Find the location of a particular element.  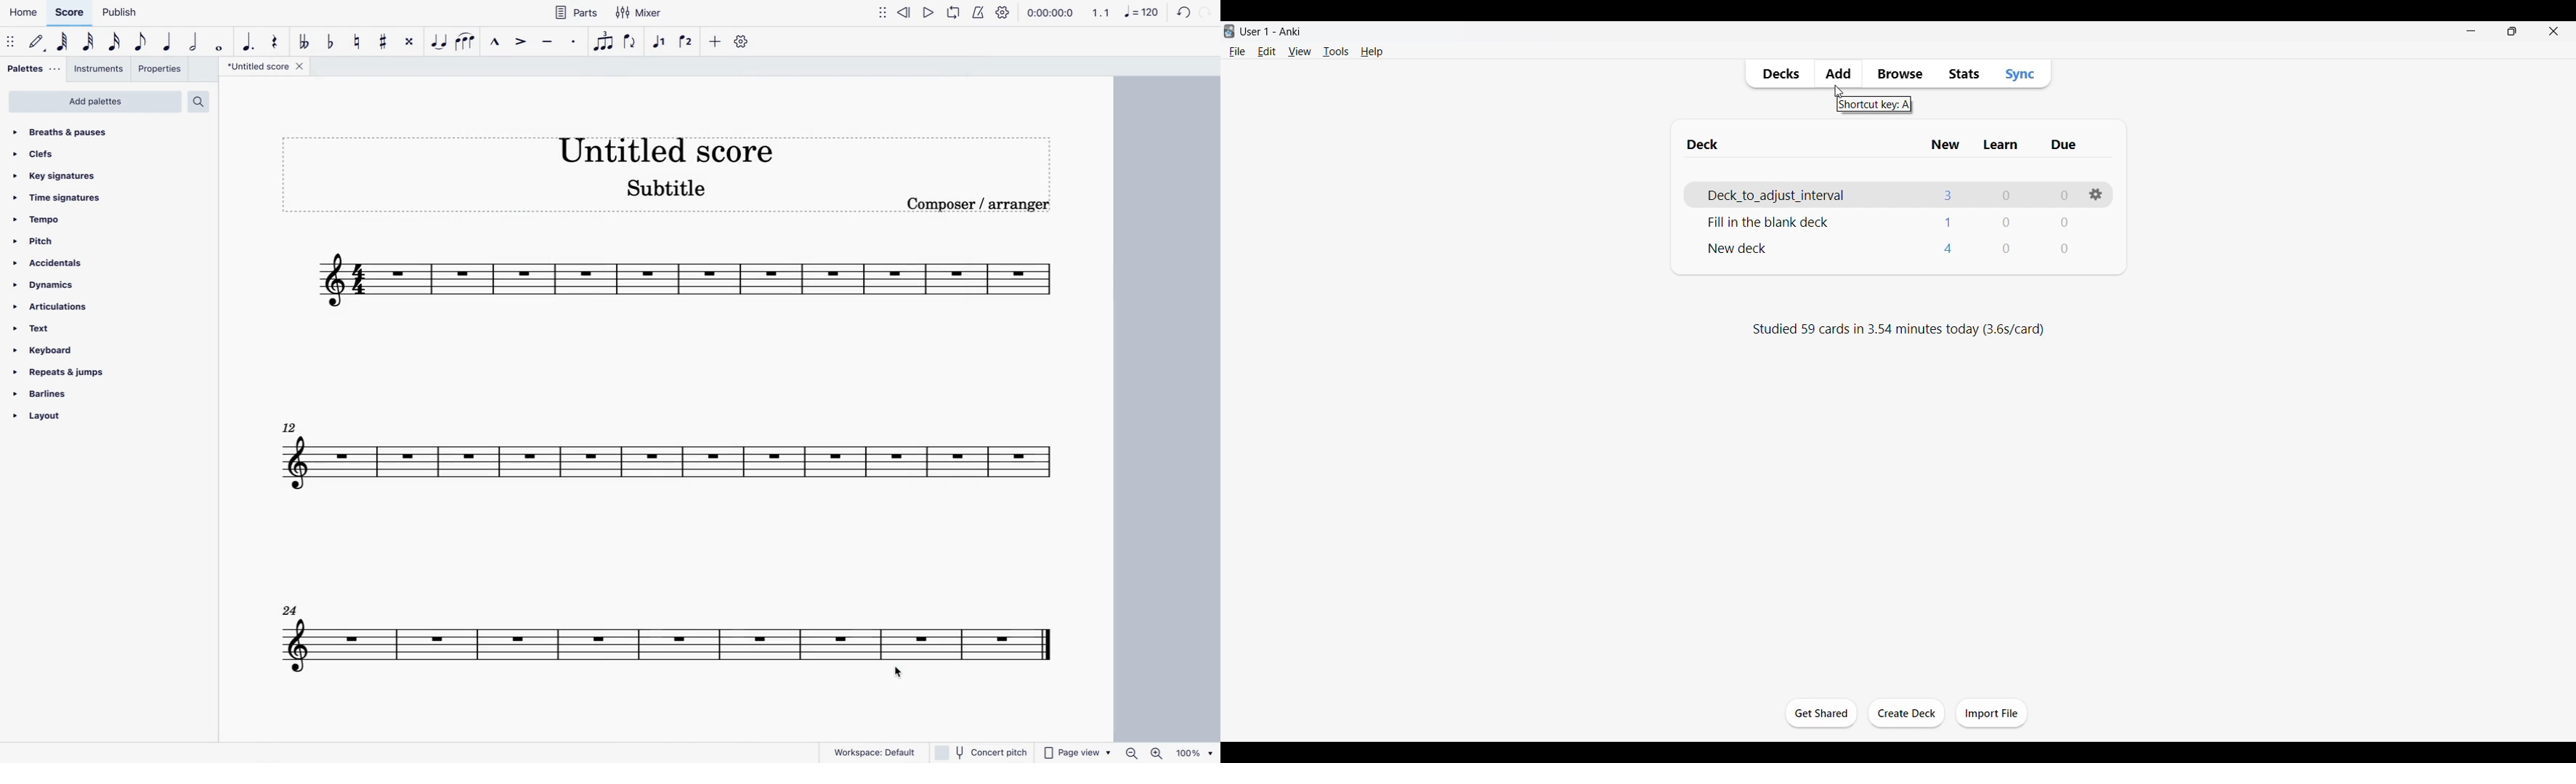

move is located at coordinates (11, 43).